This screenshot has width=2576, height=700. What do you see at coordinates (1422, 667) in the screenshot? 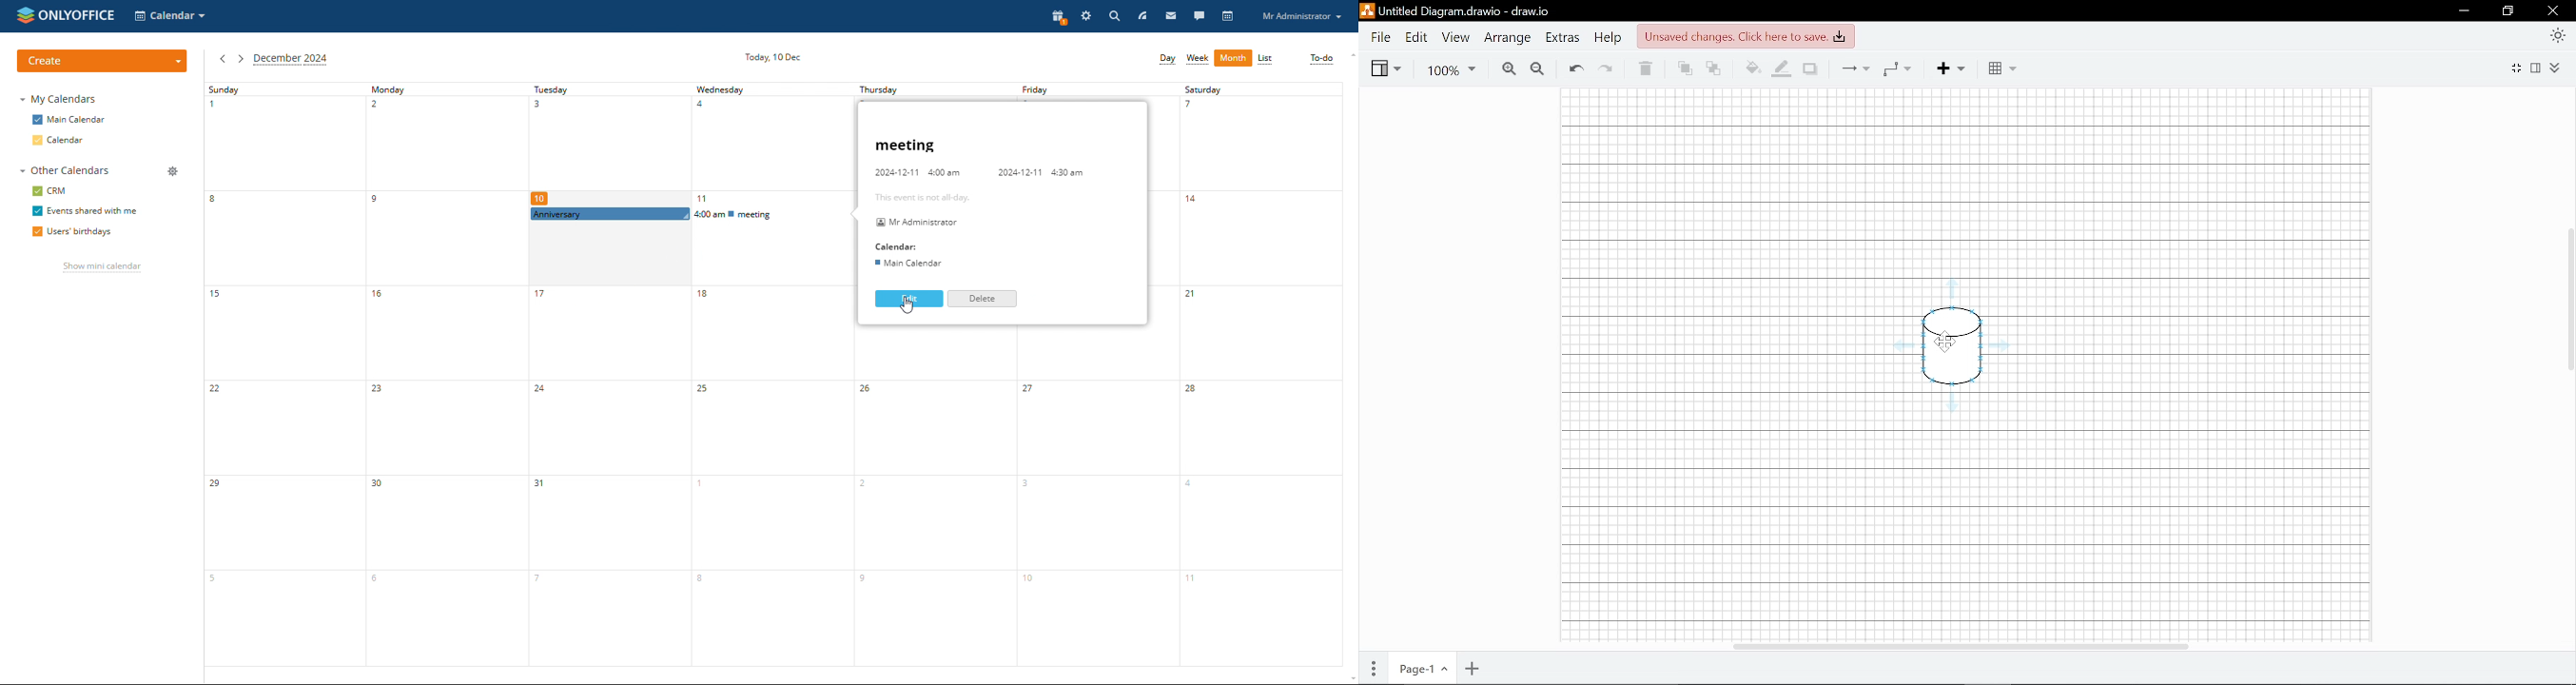
I see `Current page` at bounding box center [1422, 667].